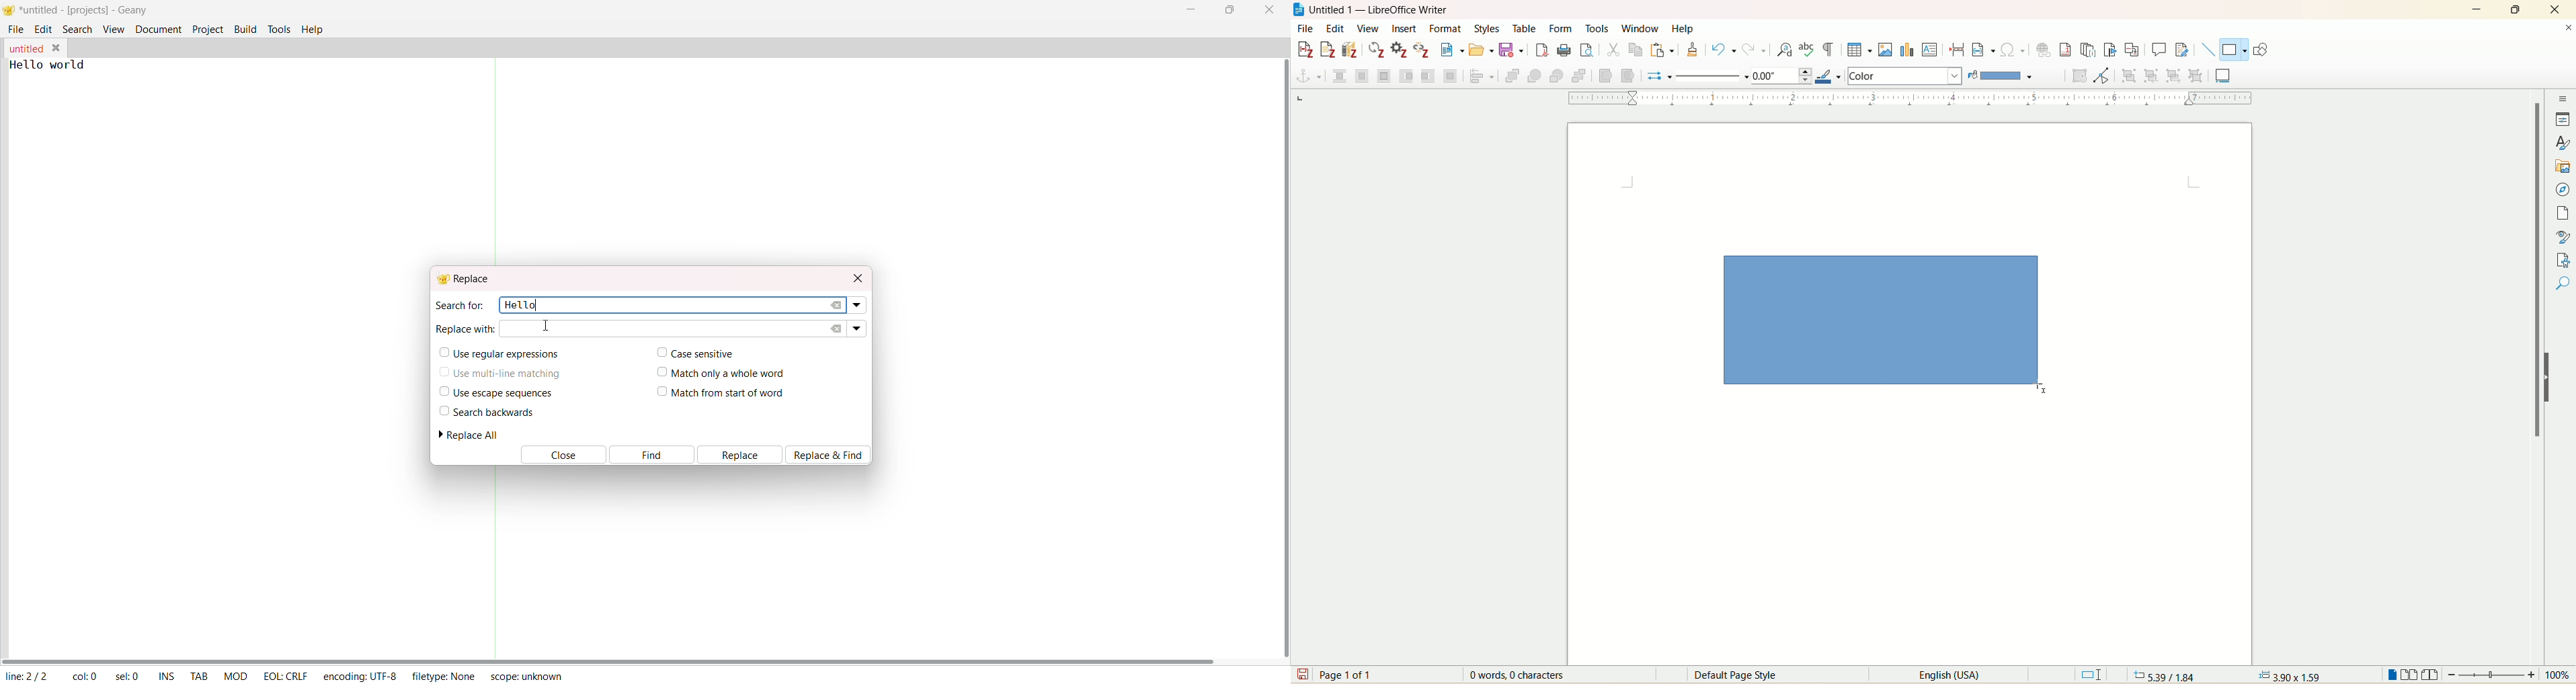  Describe the element at coordinates (1452, 50) in the screenshot. I see `new` at that location.